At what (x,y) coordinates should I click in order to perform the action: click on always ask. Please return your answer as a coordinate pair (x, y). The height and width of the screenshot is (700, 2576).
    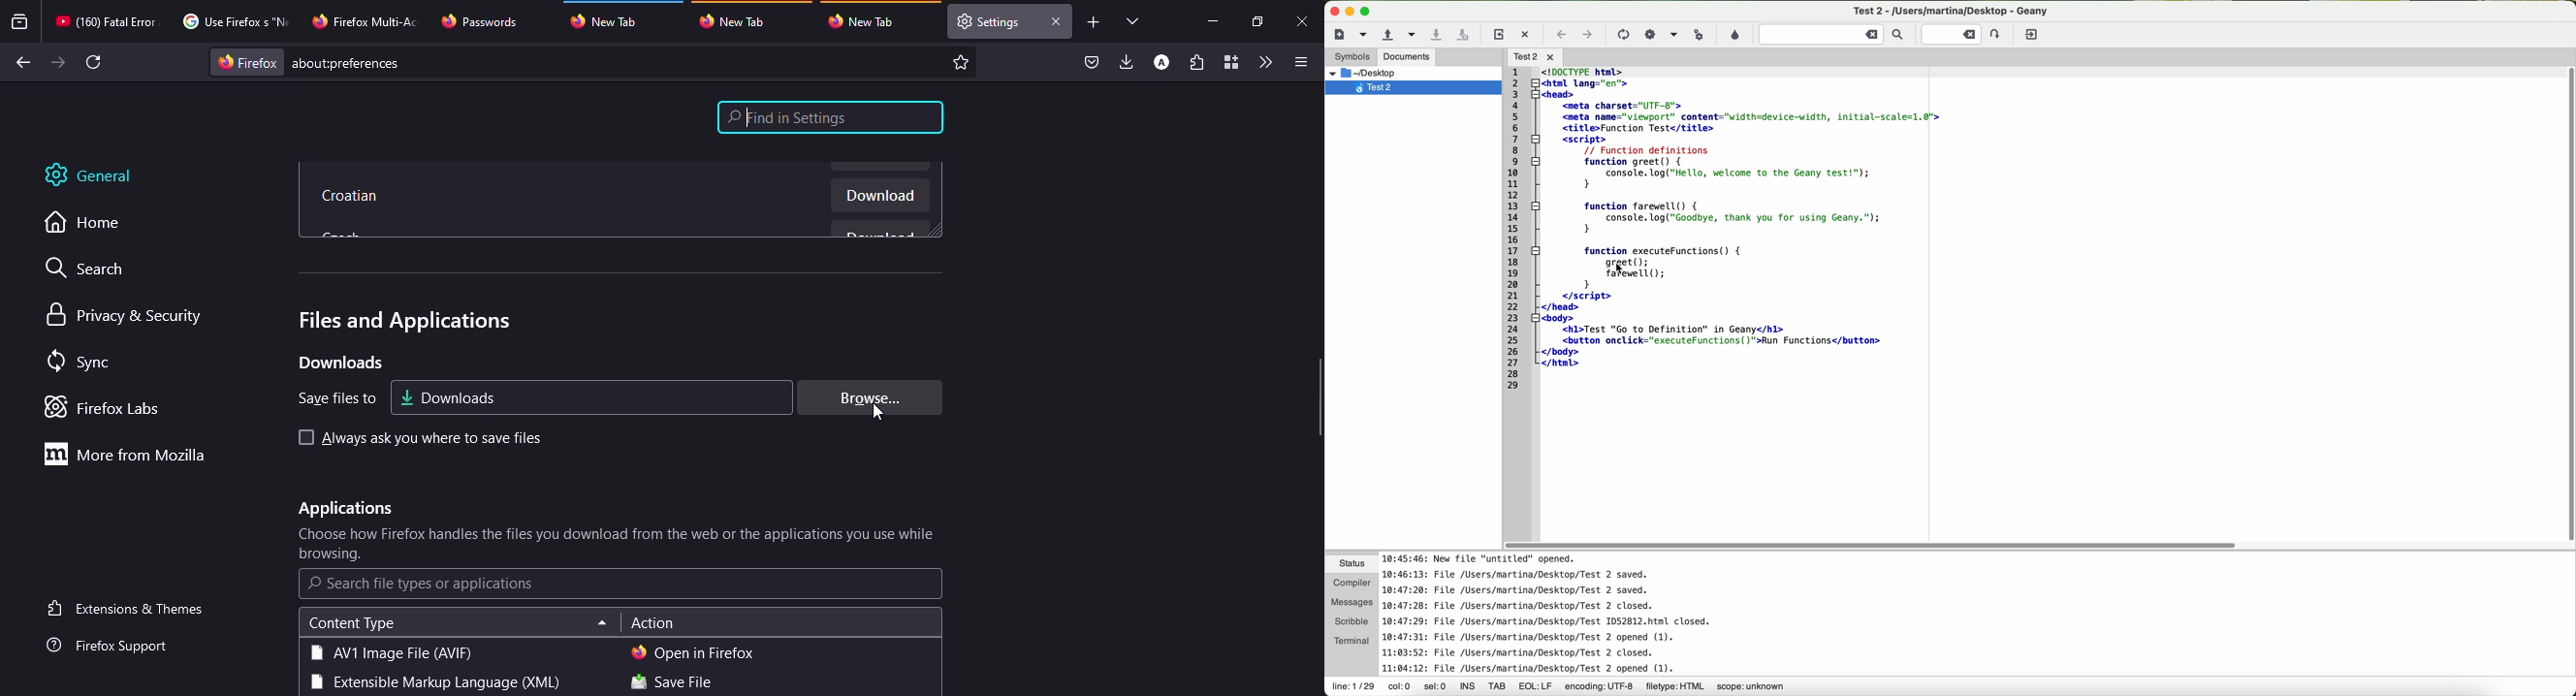
    Looking at the image, I should click on (431, 439).